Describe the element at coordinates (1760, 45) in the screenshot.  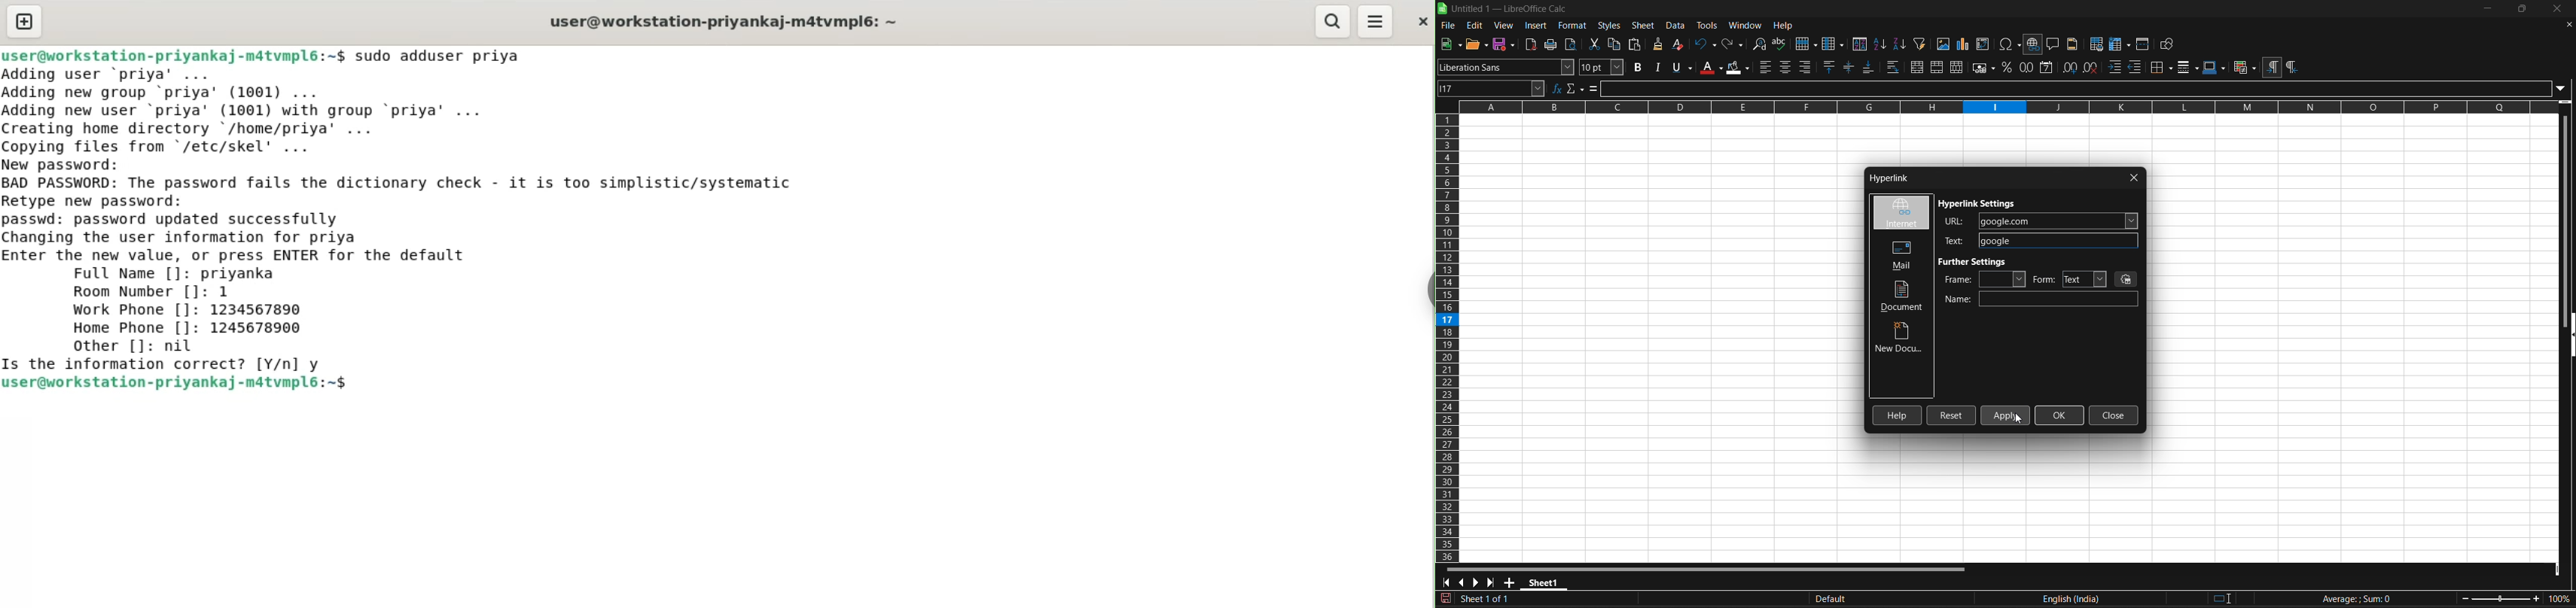
I see `find and replace` at that location.